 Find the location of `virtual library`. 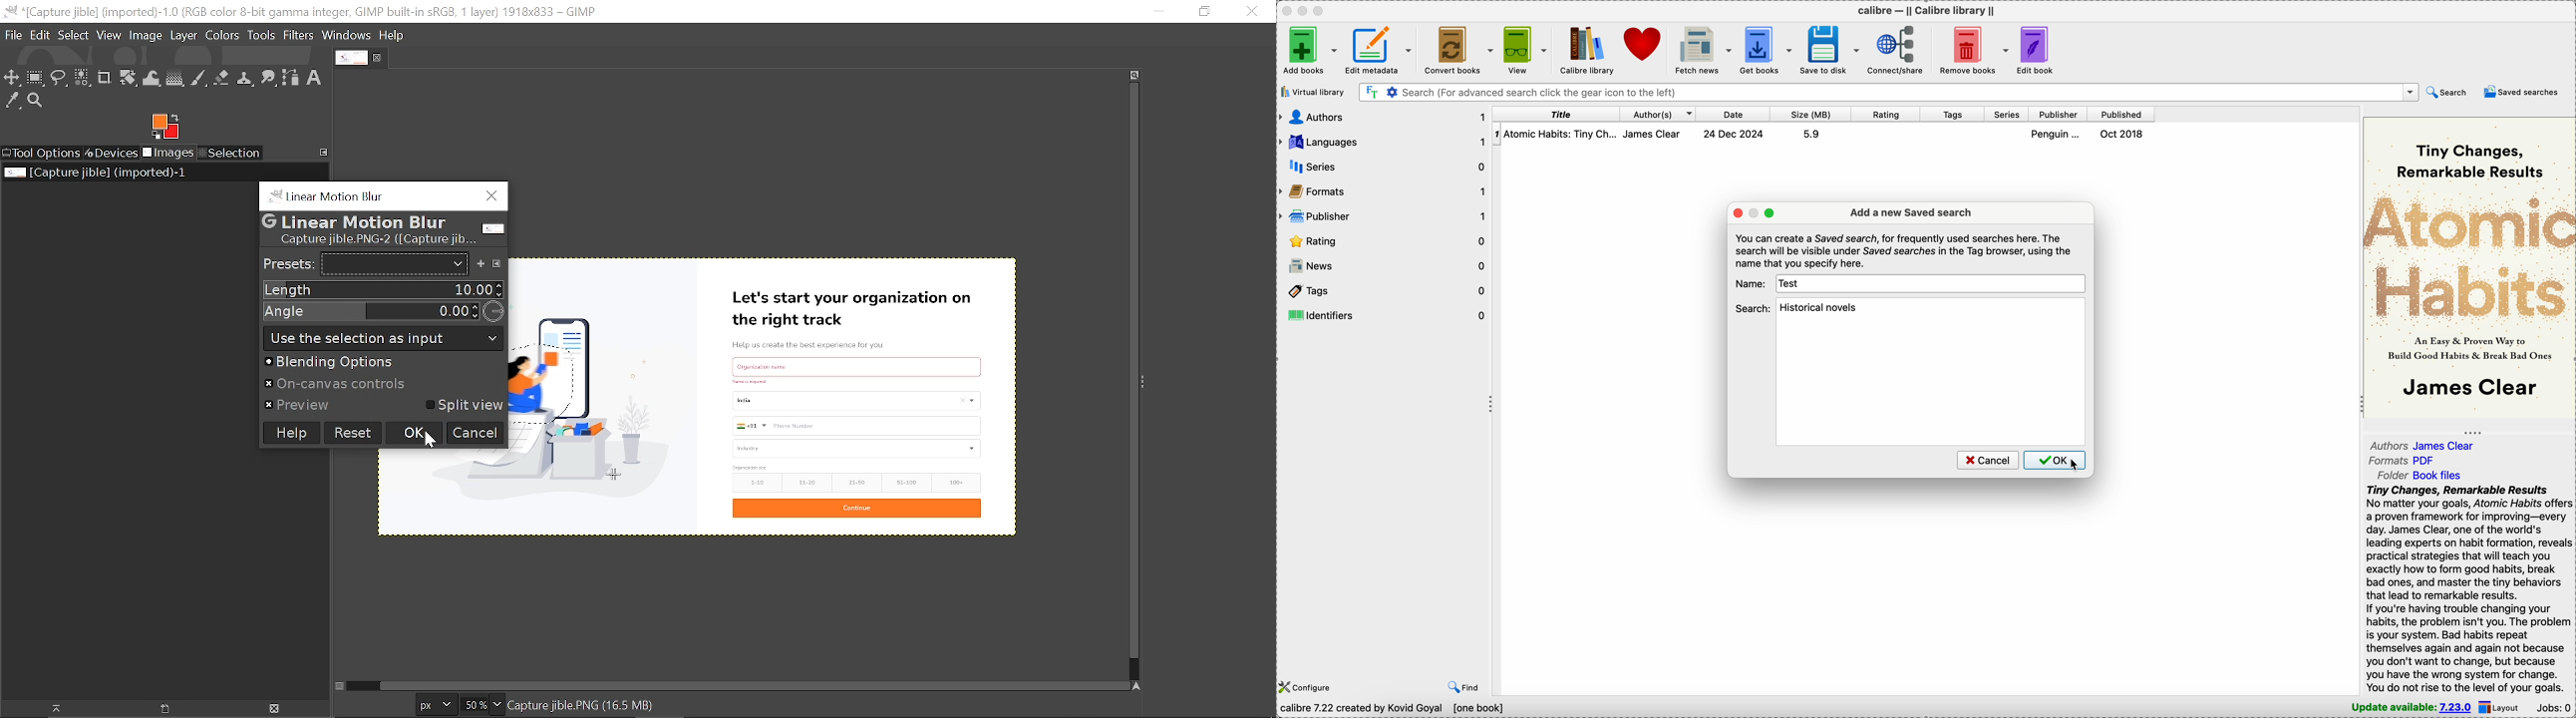

virtual library is located at coordinates (1312, 92).